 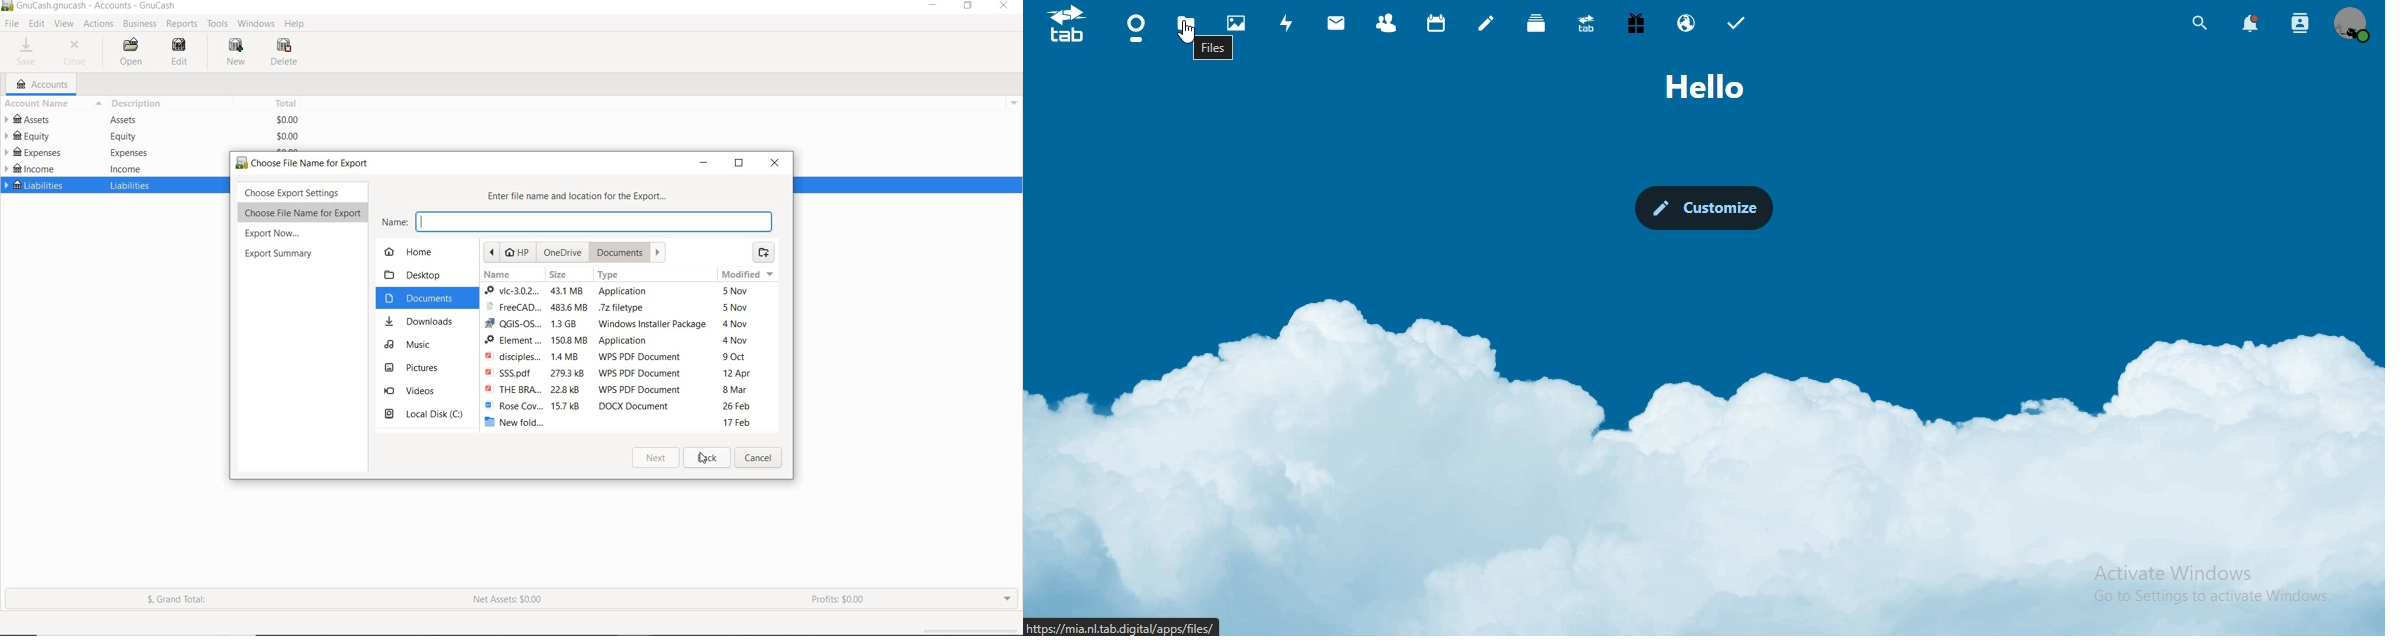 I want to click on VIEW, so click(x=66, y=24).